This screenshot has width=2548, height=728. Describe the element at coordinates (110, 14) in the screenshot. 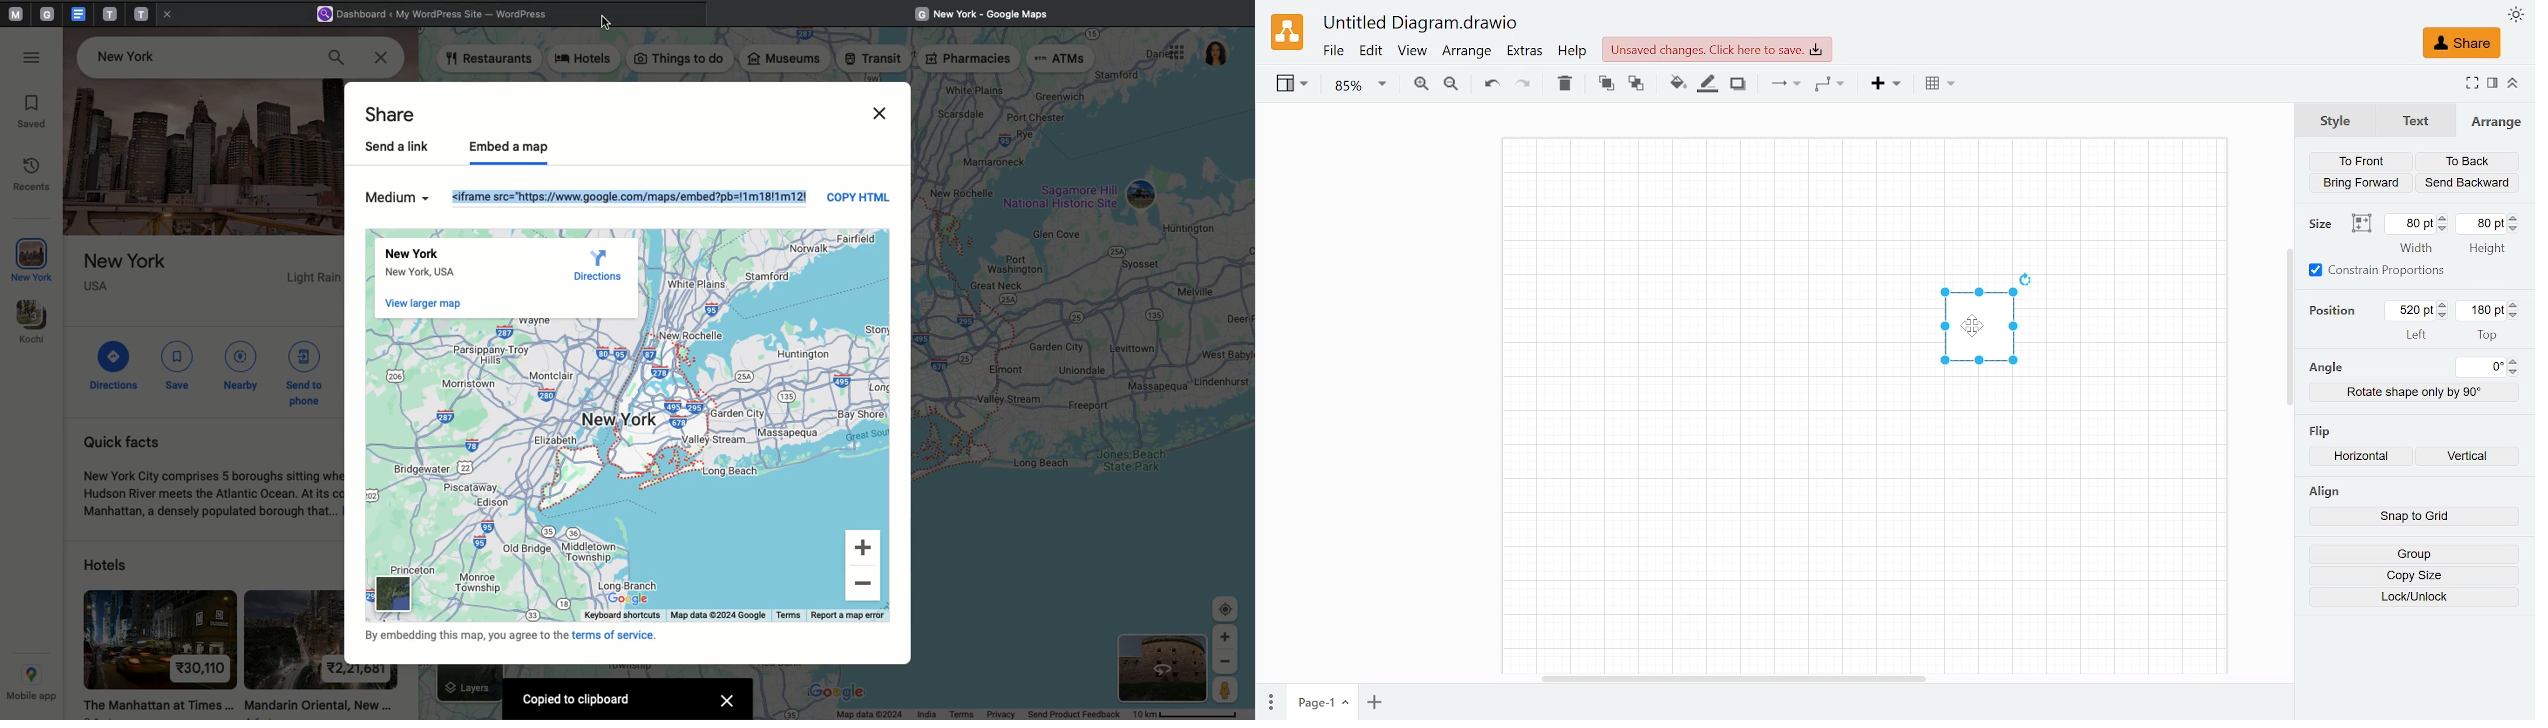

I see `tab` at that location.